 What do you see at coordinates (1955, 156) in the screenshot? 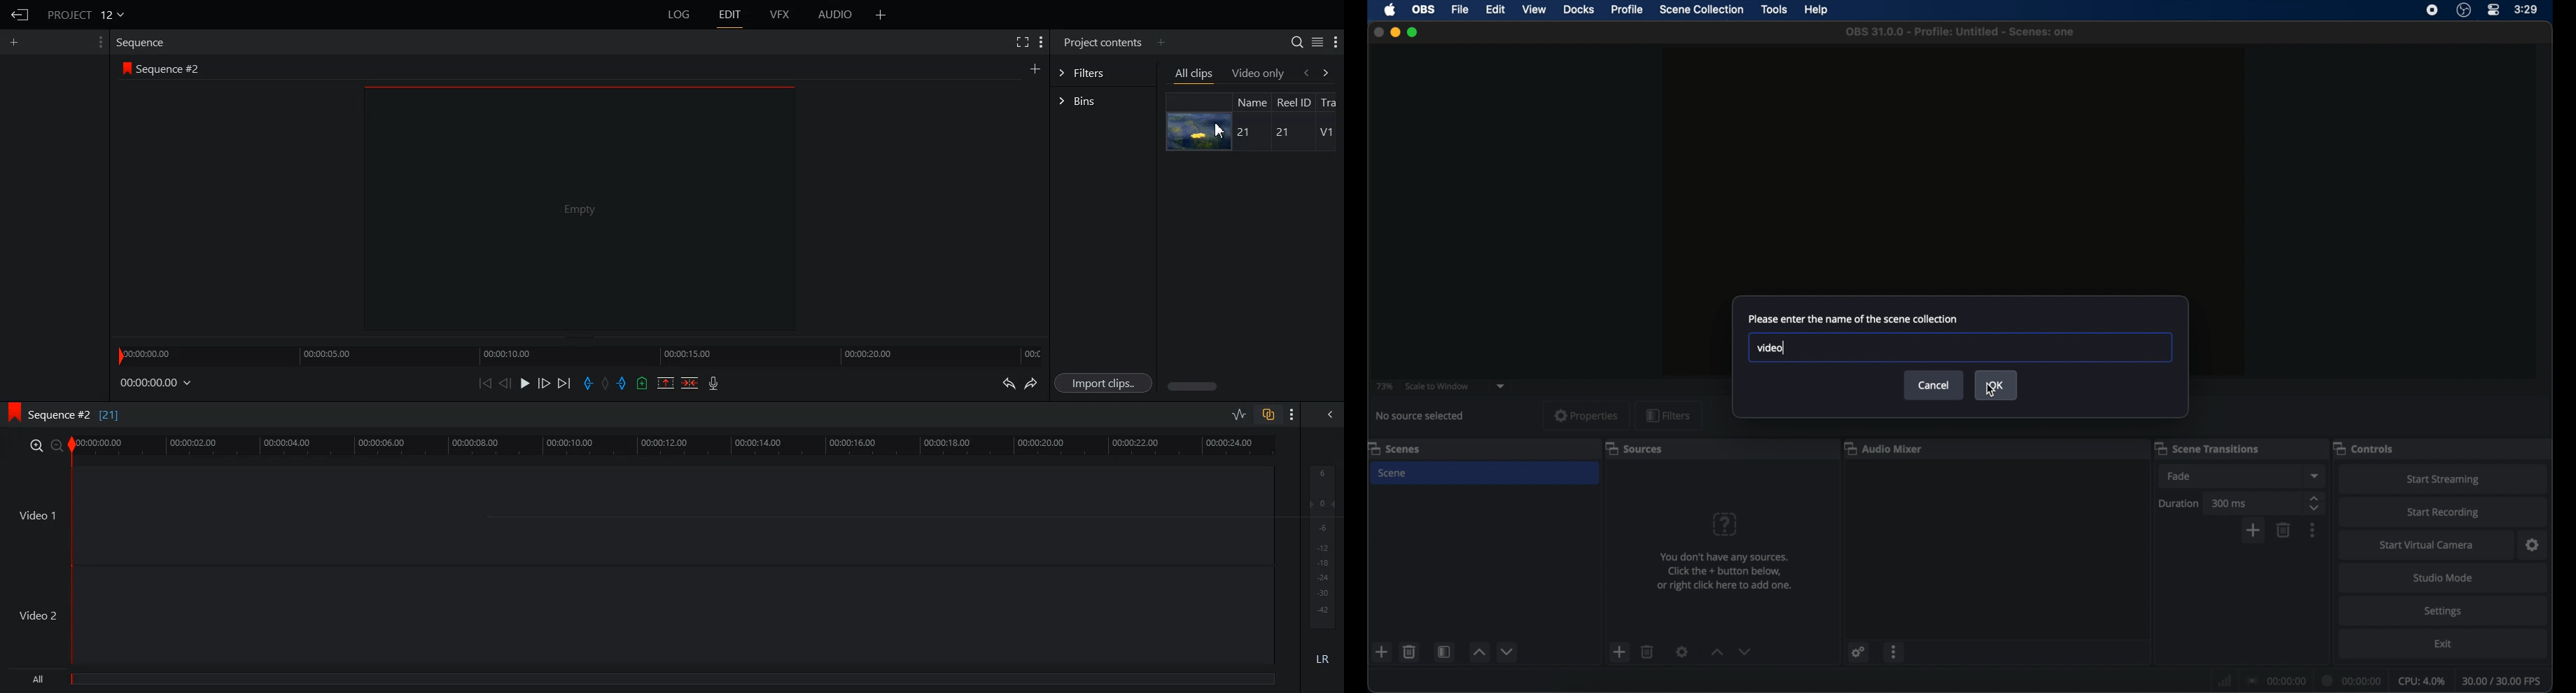
I see `preview` at bounding box center [1955, 156].